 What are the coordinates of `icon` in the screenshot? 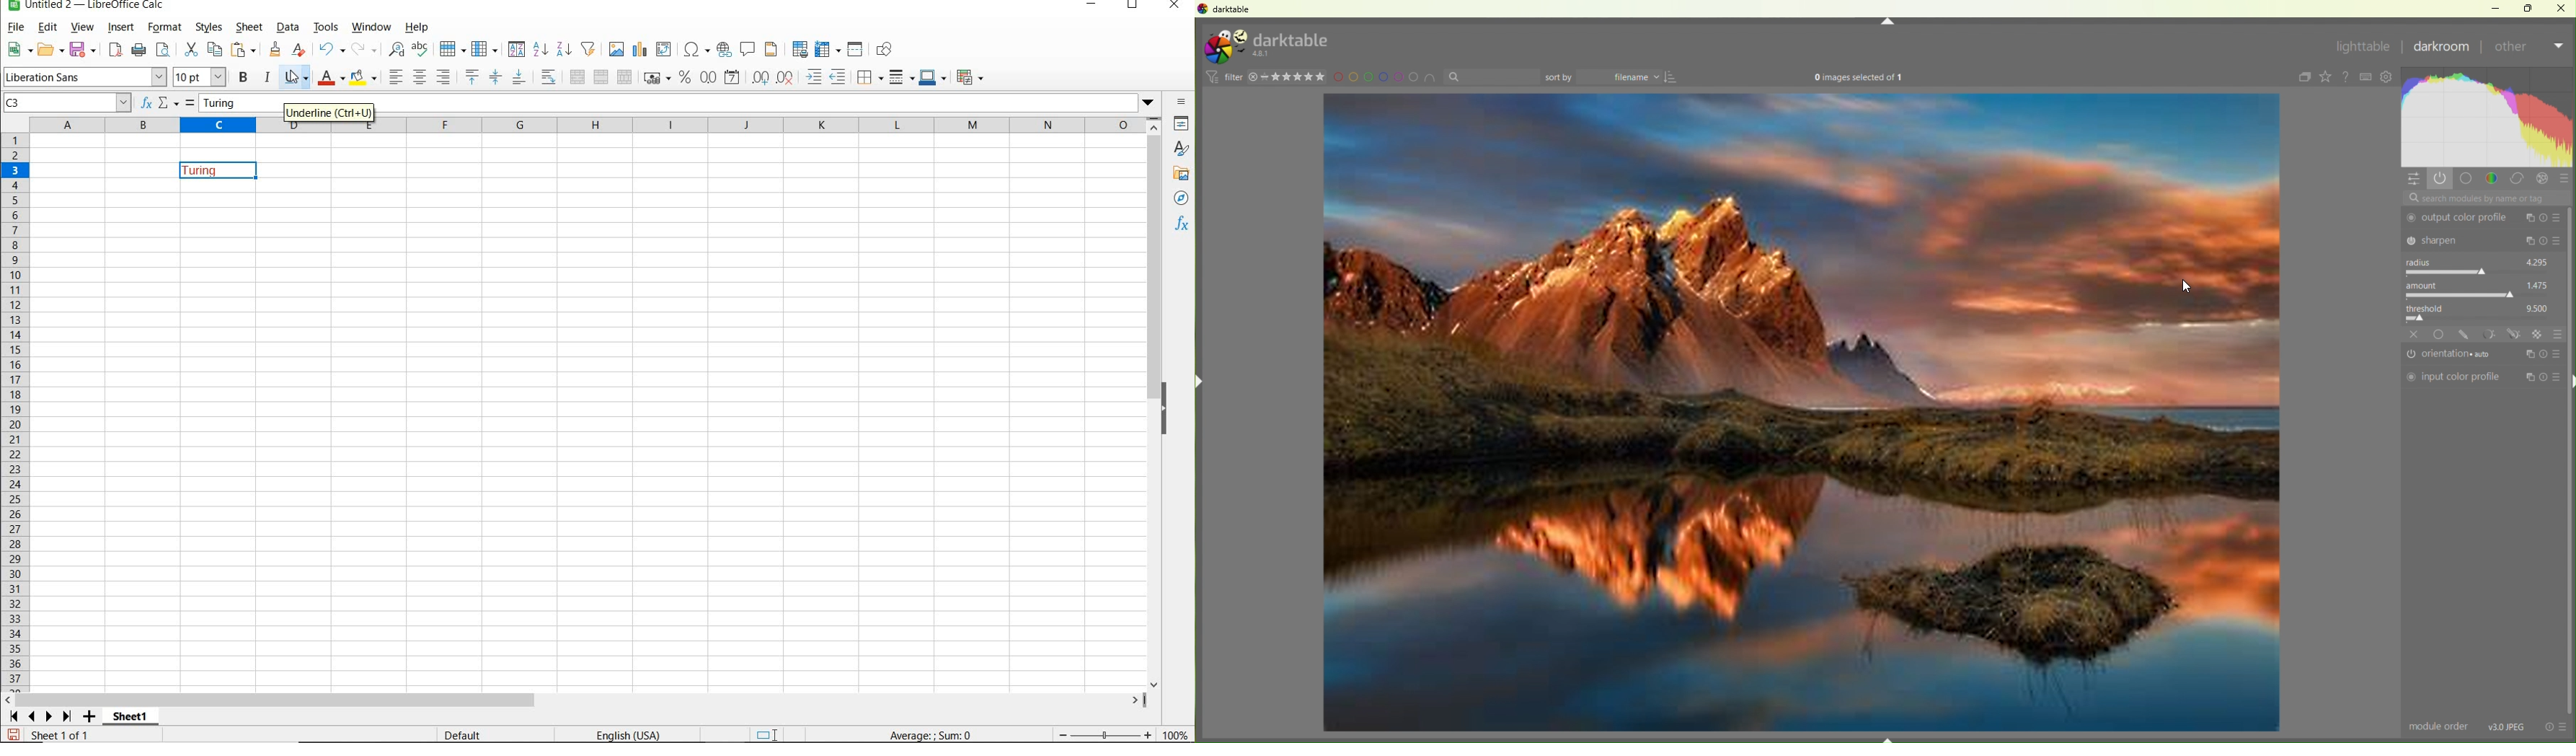 It's located at (1210, 76).